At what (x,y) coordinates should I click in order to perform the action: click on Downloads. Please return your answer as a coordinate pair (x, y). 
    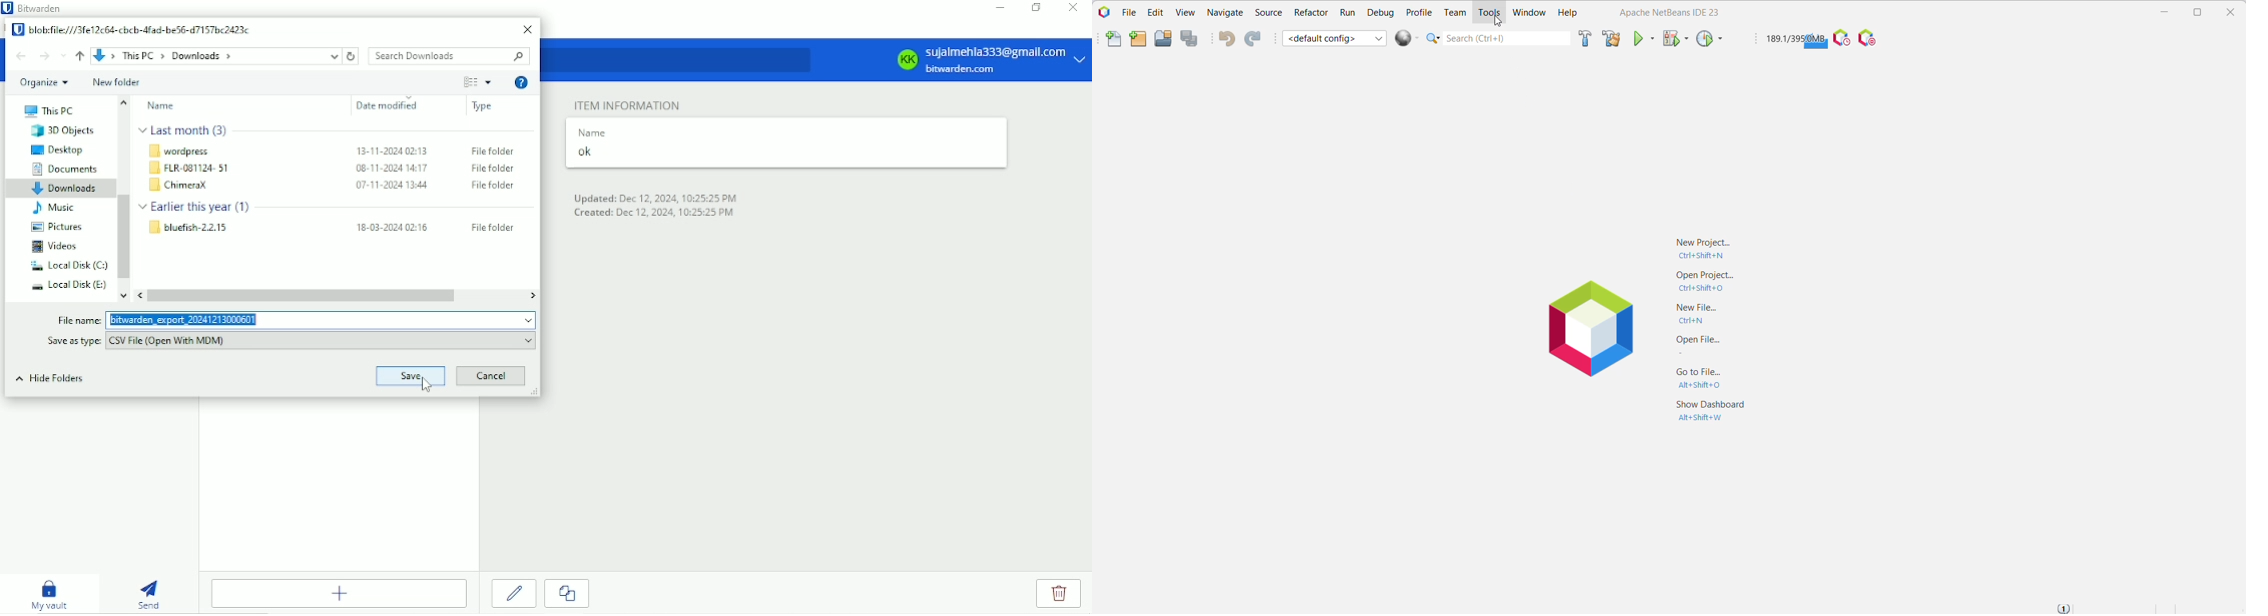
    Looking at the image, I should click on (63, 189).